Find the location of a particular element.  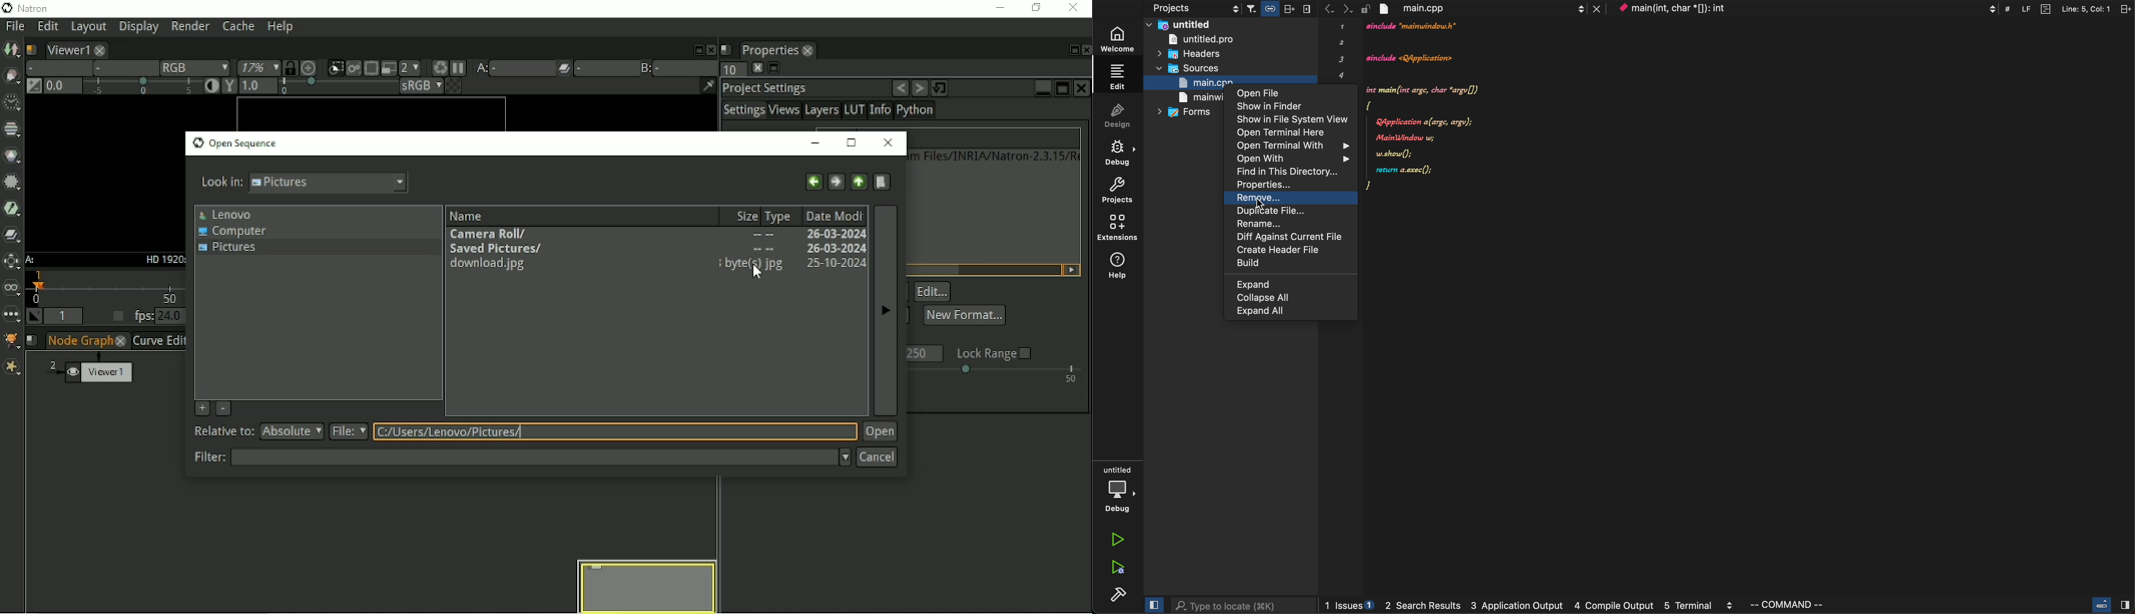

remove is located at coordinates (1278, 199).